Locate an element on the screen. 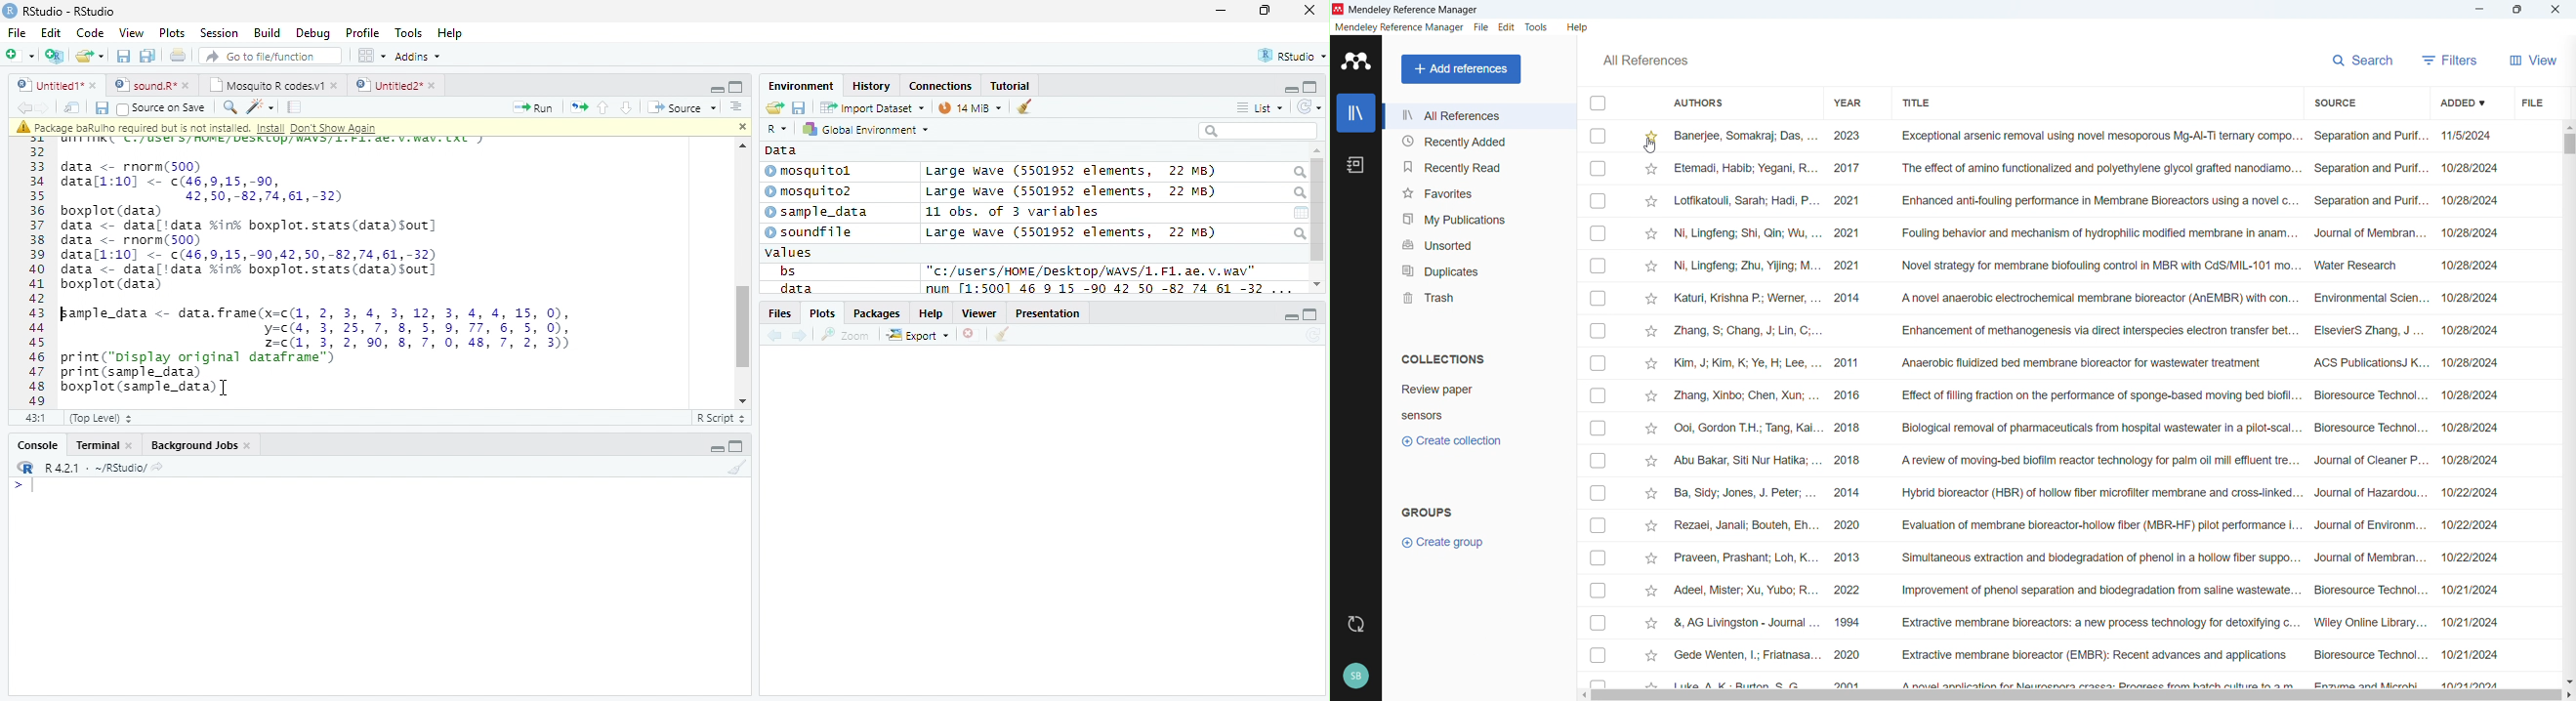 This screenshot has width=2576, height=728. full screen is located at coordinates (736, 445).